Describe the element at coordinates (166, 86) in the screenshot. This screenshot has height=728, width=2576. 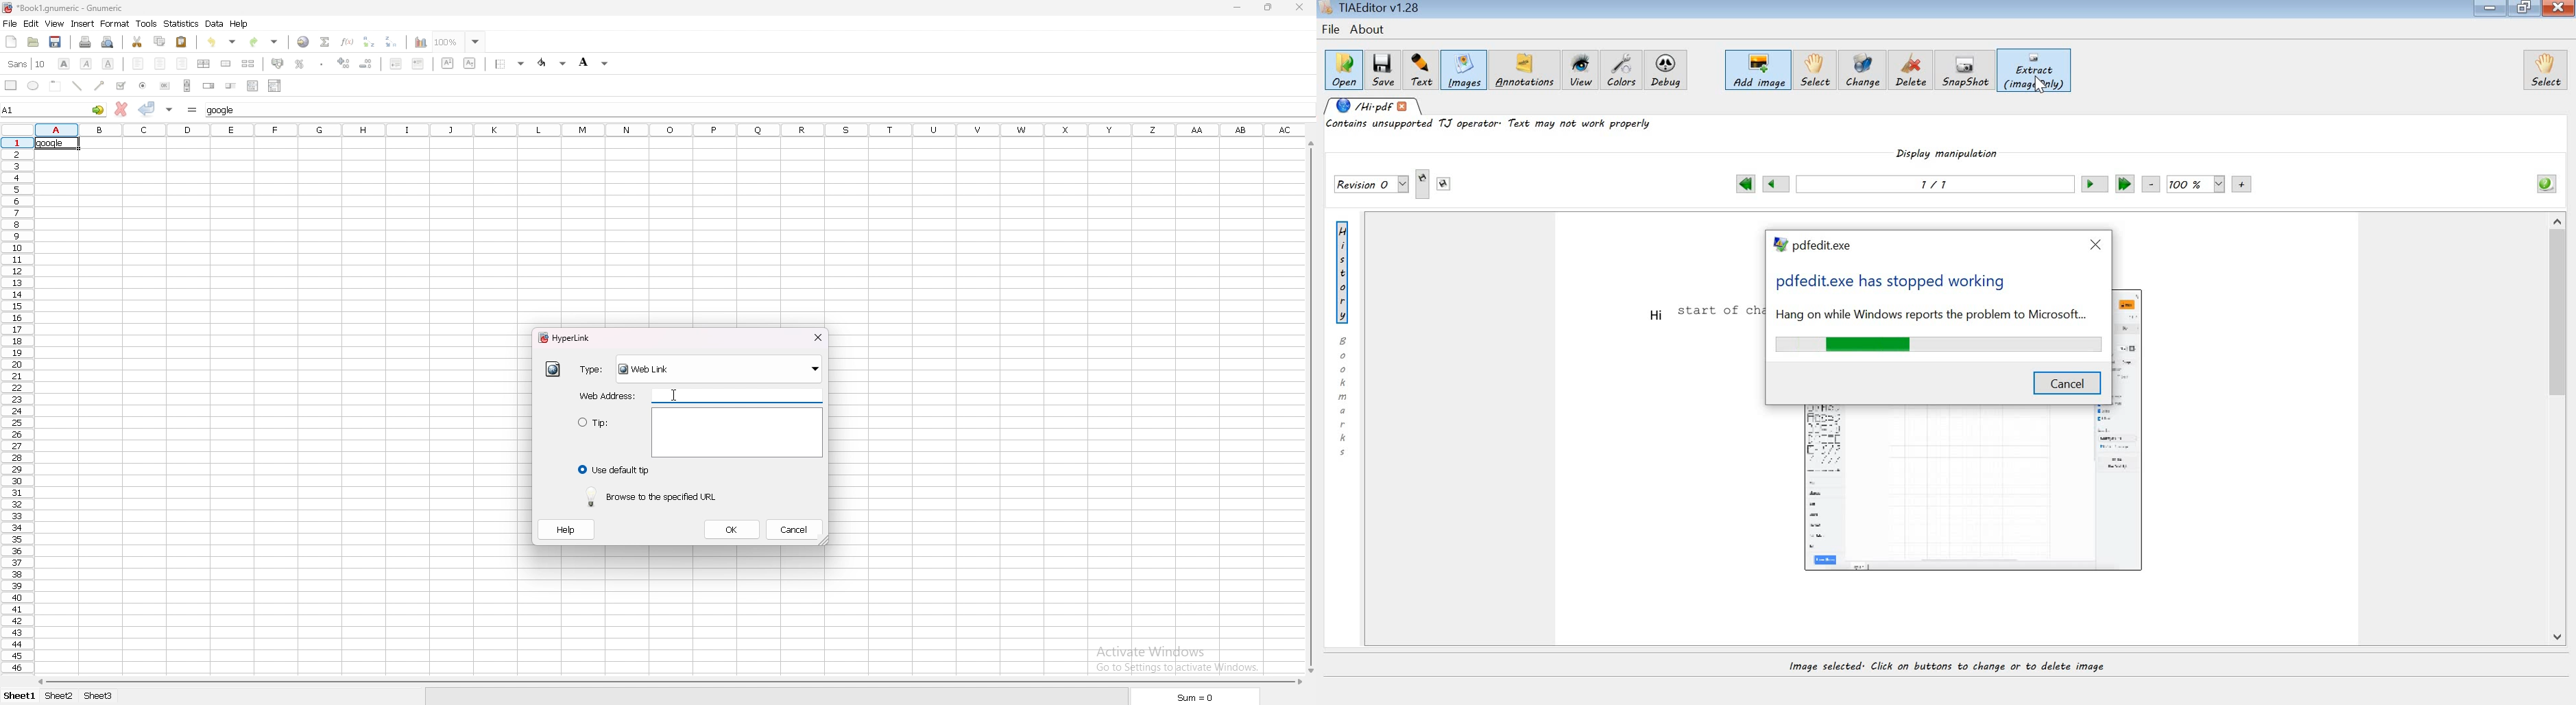
I see `button` at that location.